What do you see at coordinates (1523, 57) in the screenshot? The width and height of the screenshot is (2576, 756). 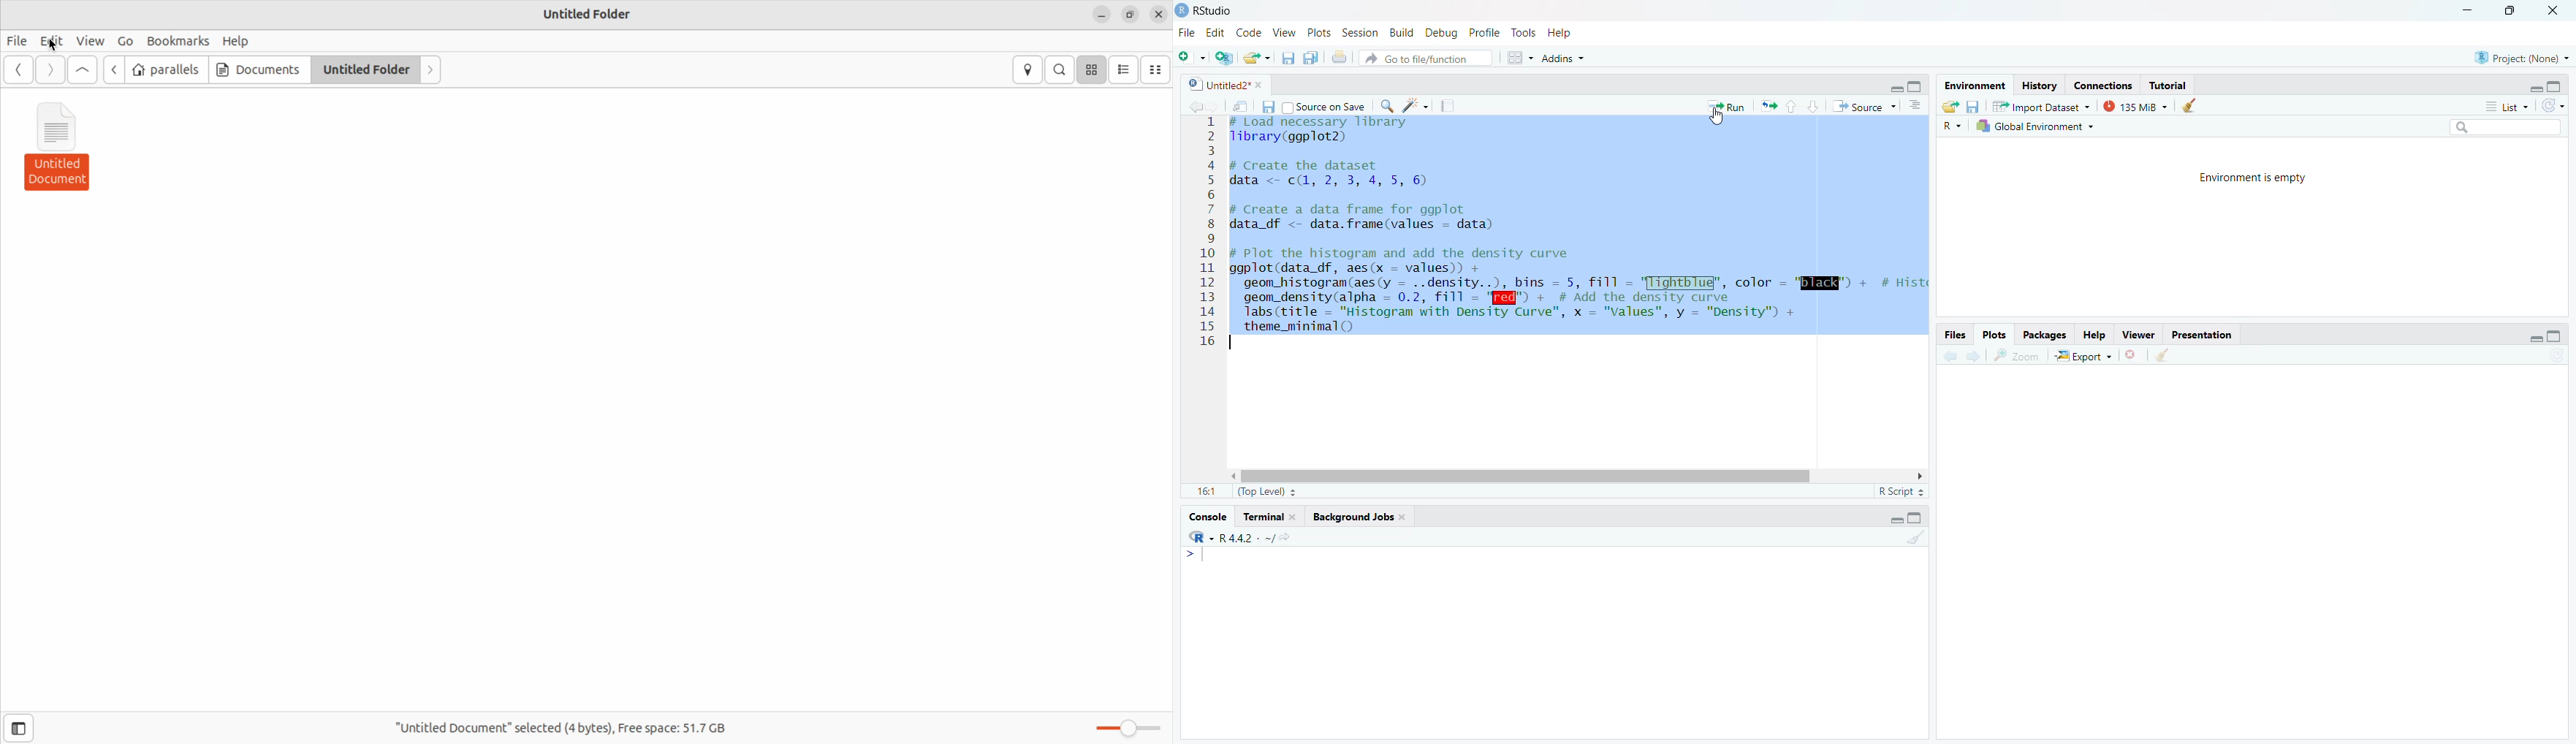 I see `workspace panes` at bounding box center [1523, 57].